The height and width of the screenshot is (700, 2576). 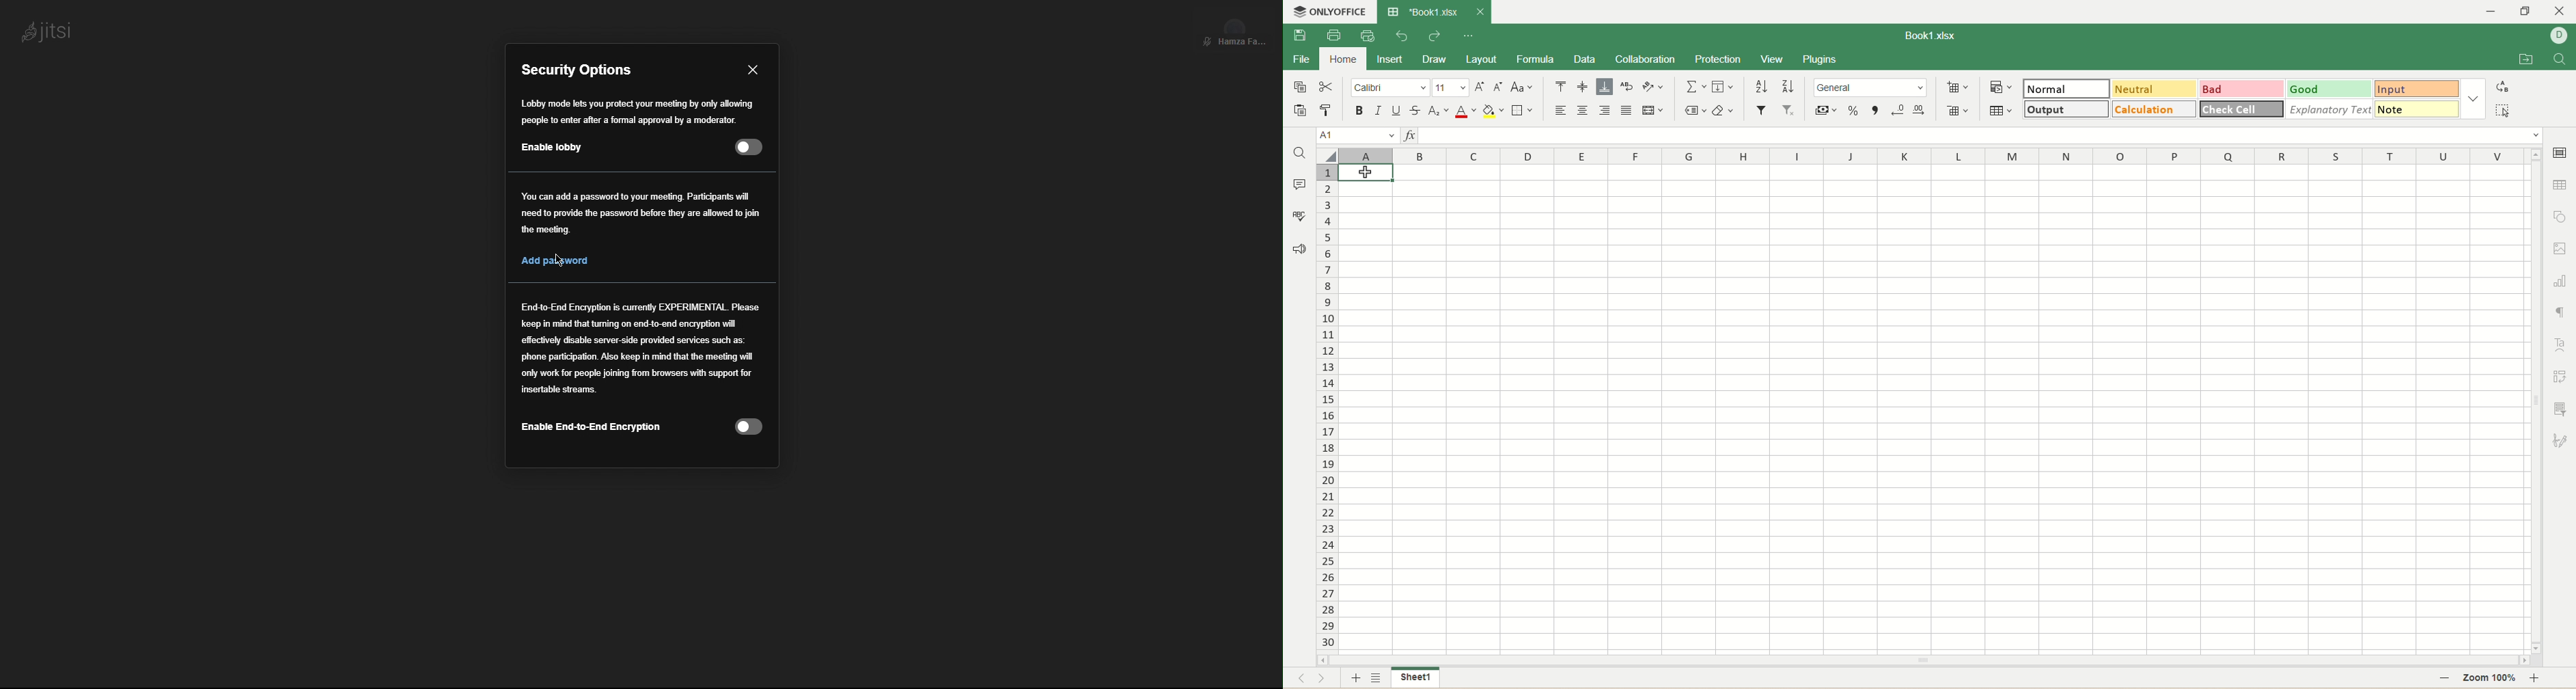 What do you see at coordinates (1585, 87) in the screenshot?
I see `align middle` at bounding box center [1585, 87].